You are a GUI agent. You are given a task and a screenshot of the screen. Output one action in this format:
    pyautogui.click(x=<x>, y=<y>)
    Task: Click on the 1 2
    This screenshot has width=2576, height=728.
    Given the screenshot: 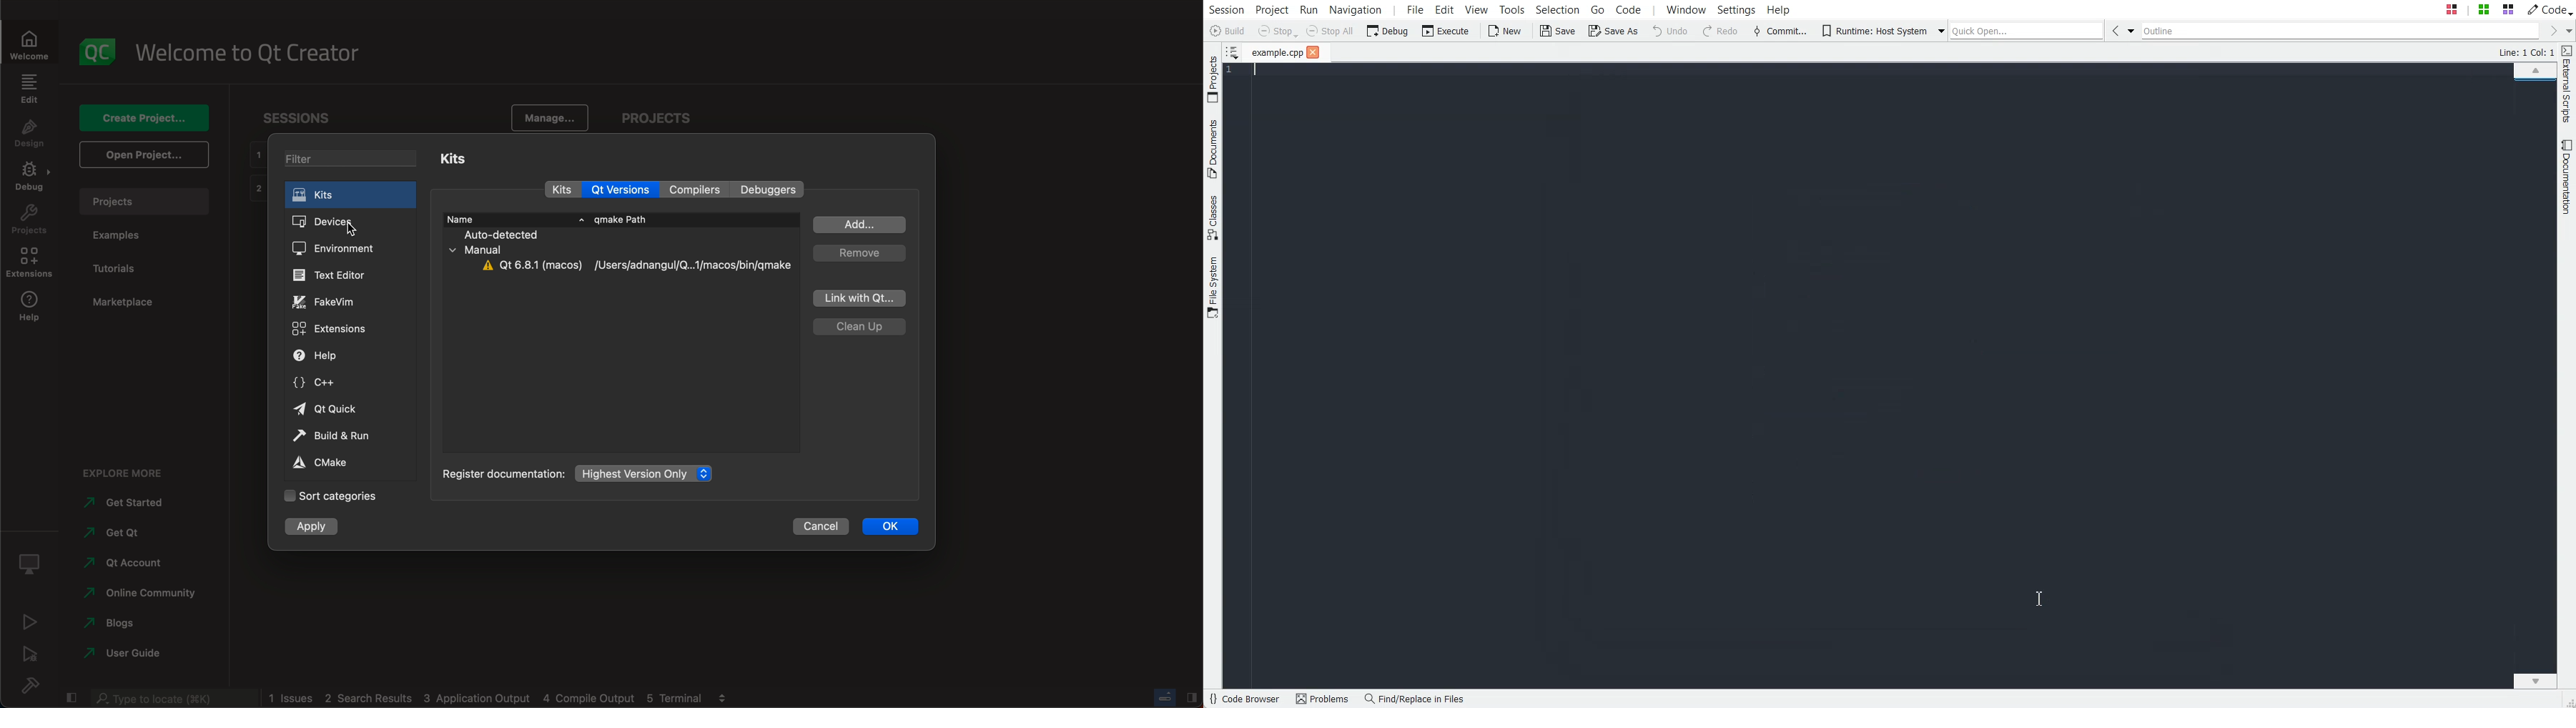 What is the action you would take?
    pyautogui.click(x=255, y=173)
    